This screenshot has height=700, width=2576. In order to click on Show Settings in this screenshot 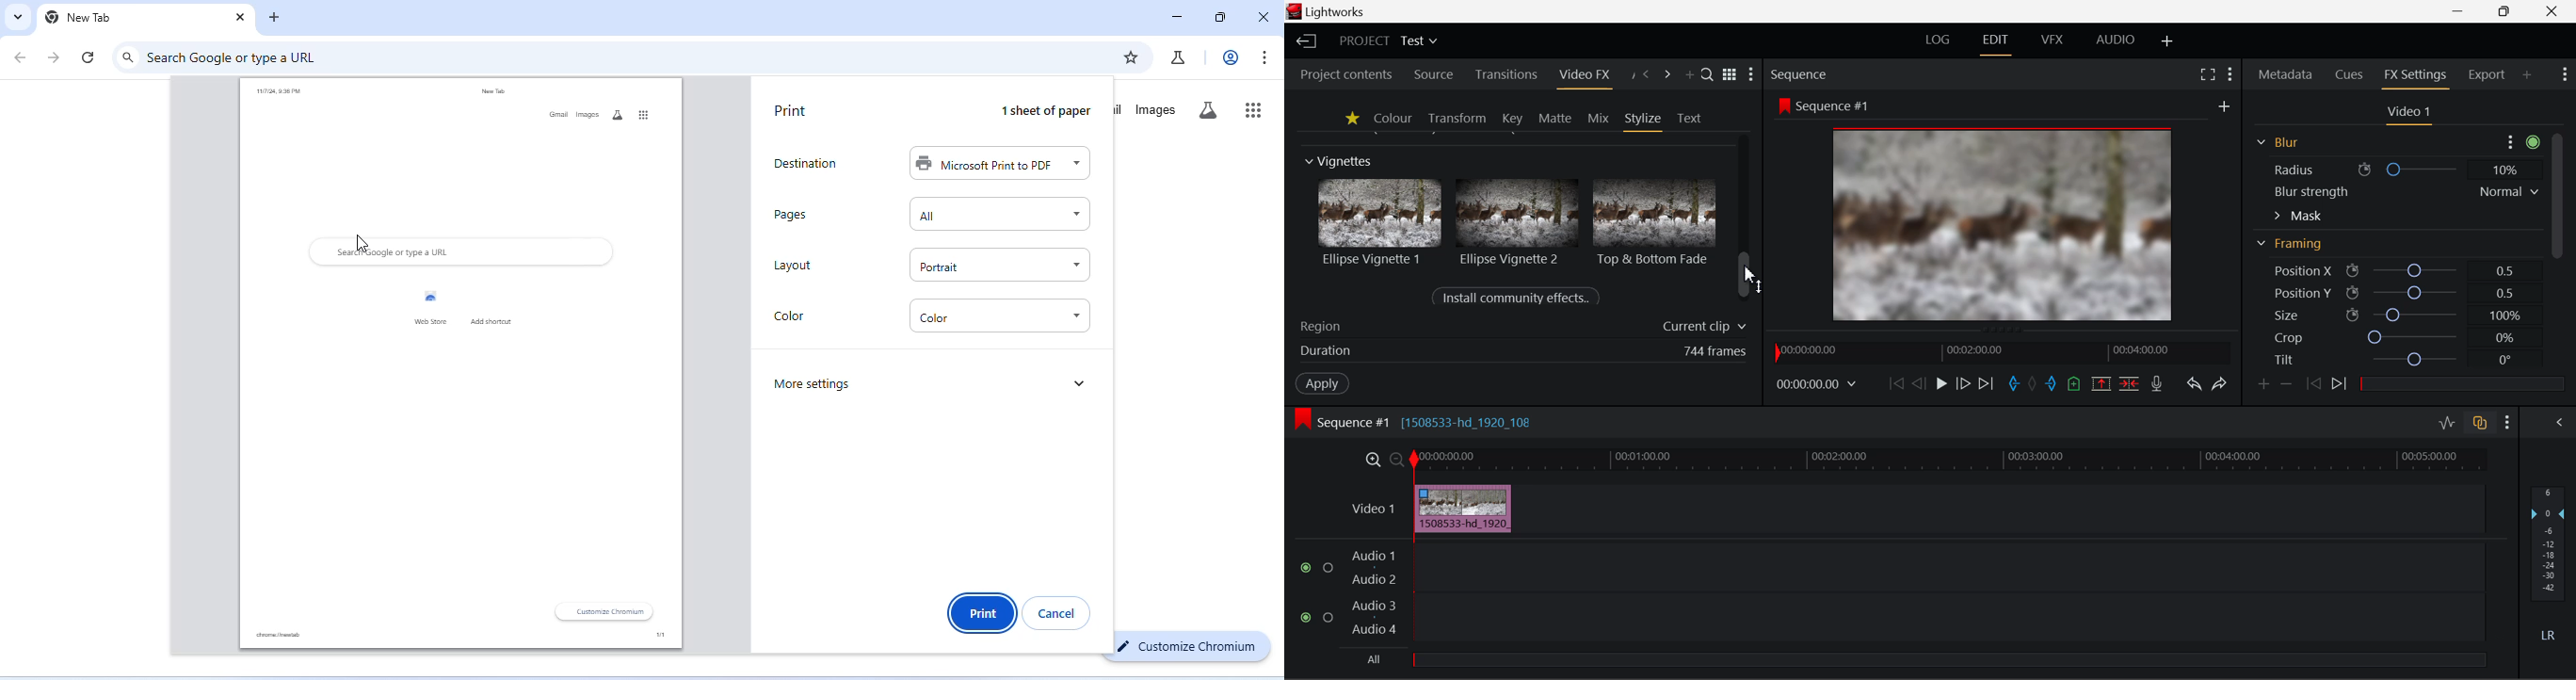, I will do `click(2567, 76)`.